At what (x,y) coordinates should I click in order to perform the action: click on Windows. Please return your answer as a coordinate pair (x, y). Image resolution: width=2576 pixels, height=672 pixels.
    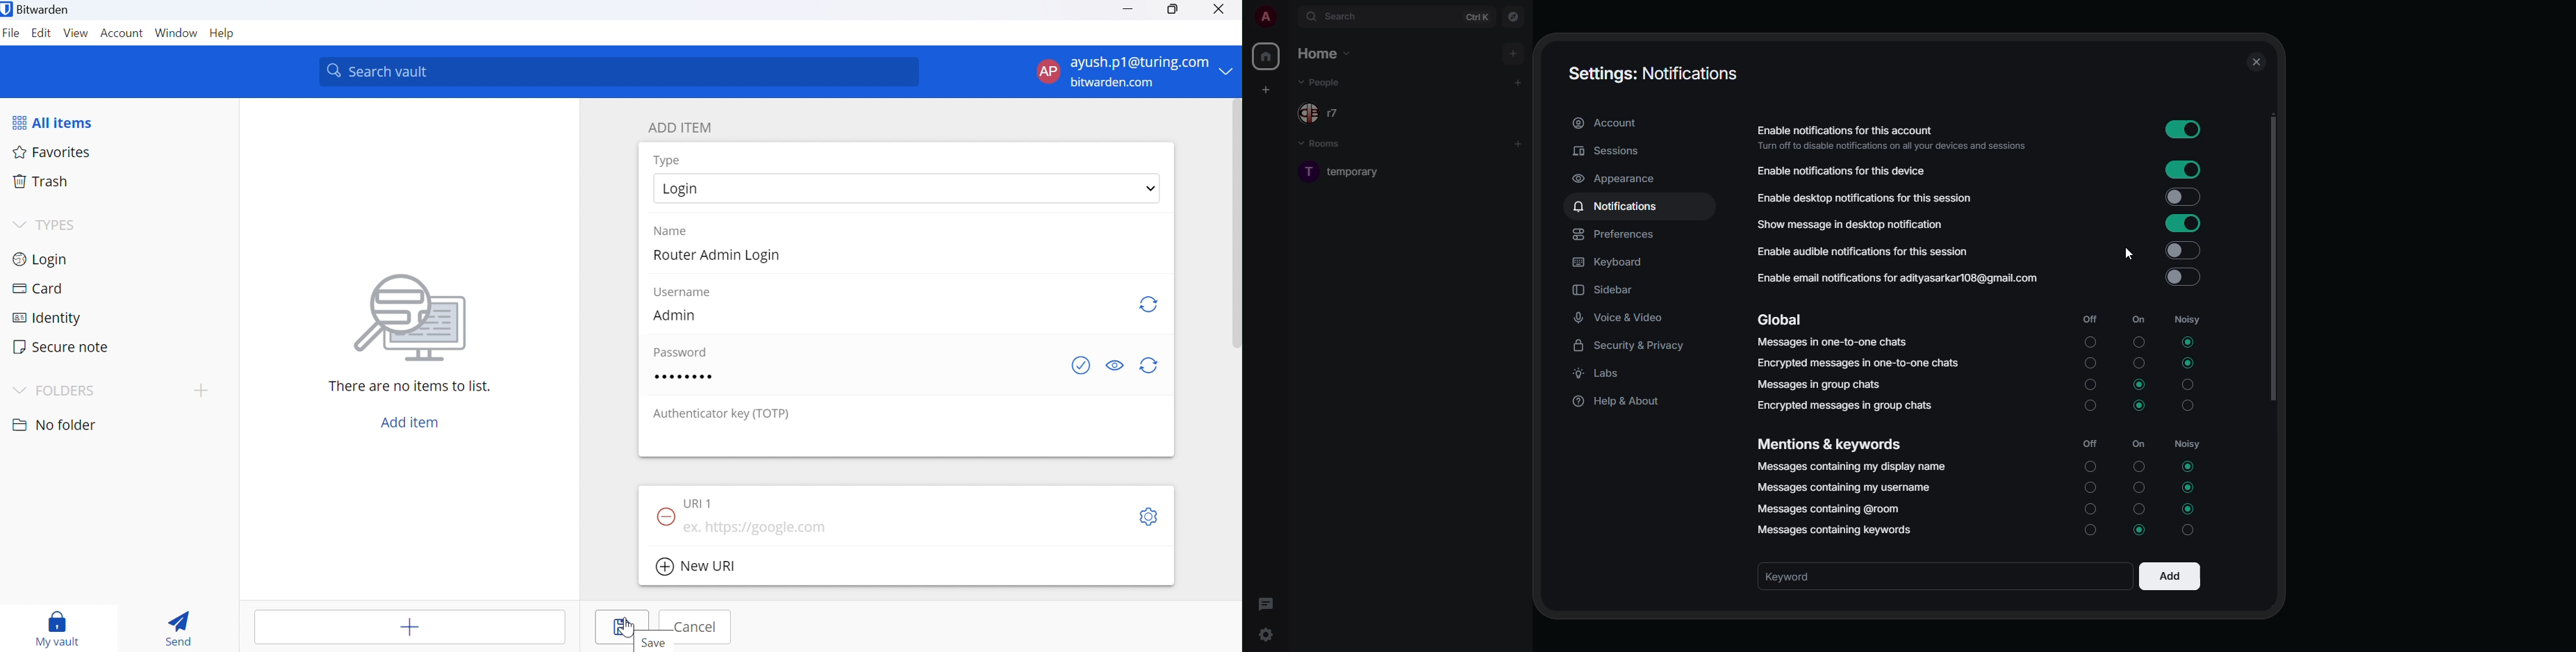
    Looking at the image, I should click on (177, 35).